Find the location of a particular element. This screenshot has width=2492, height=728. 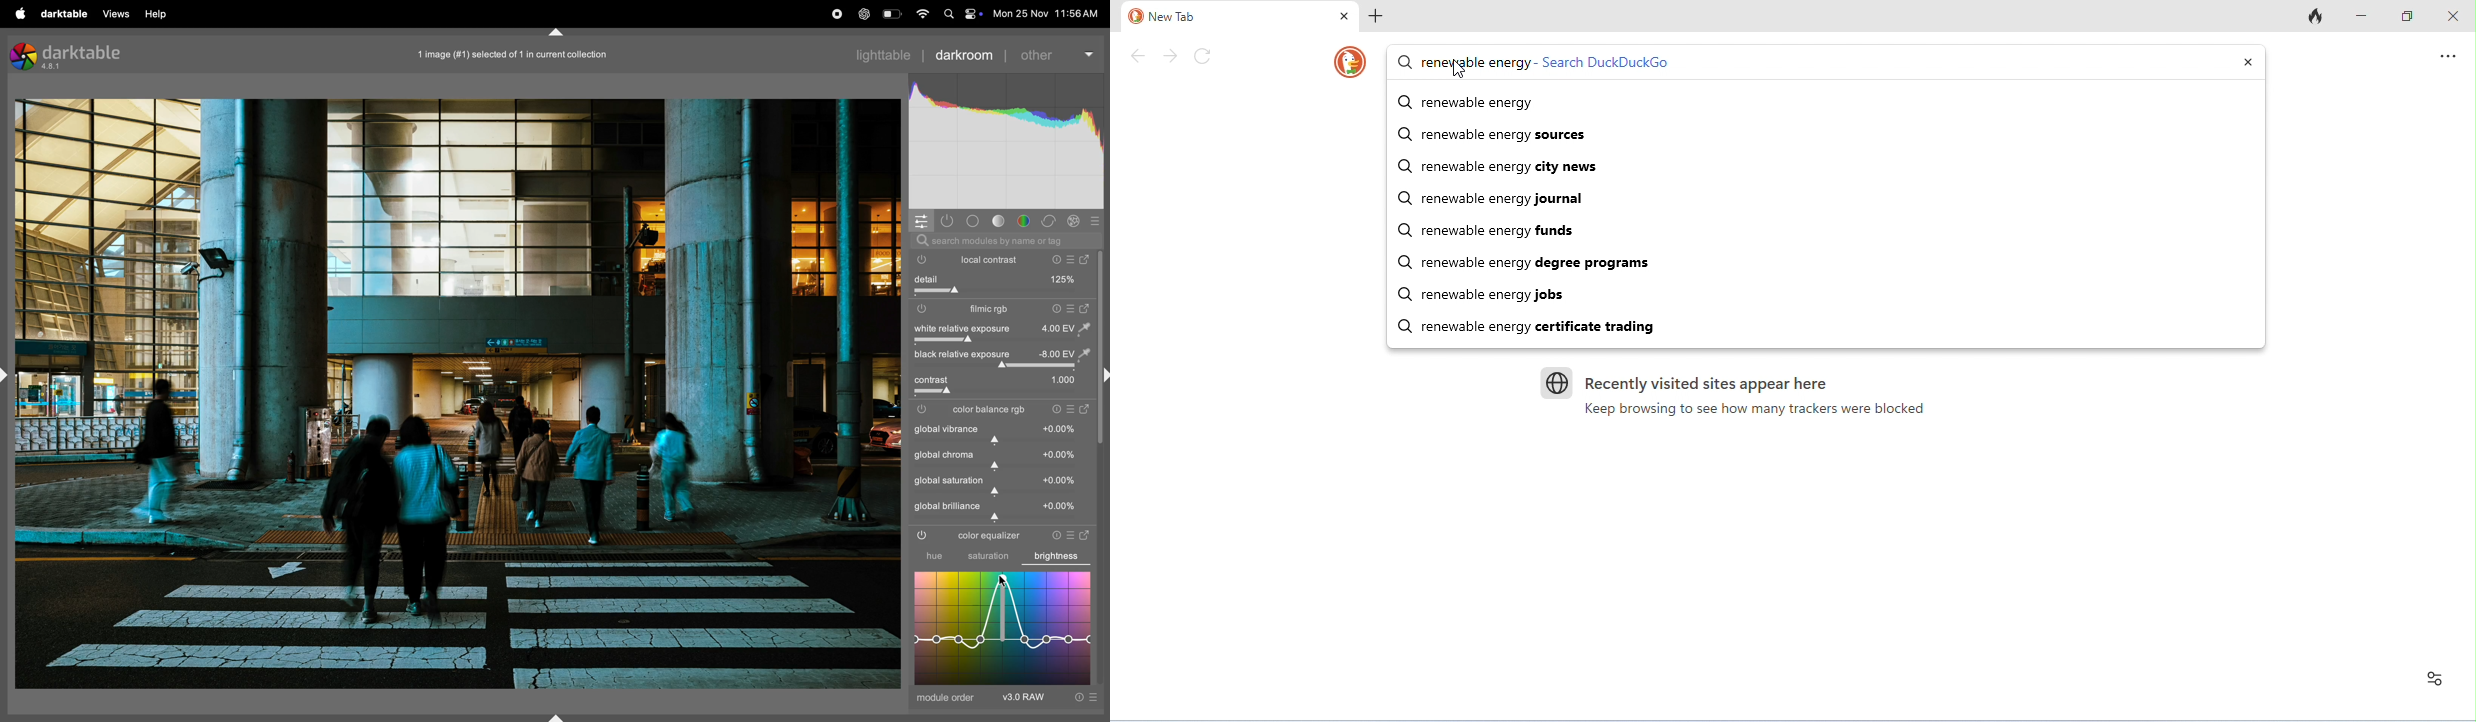

Collapse or expand  is located at coordinates (1103, 376).